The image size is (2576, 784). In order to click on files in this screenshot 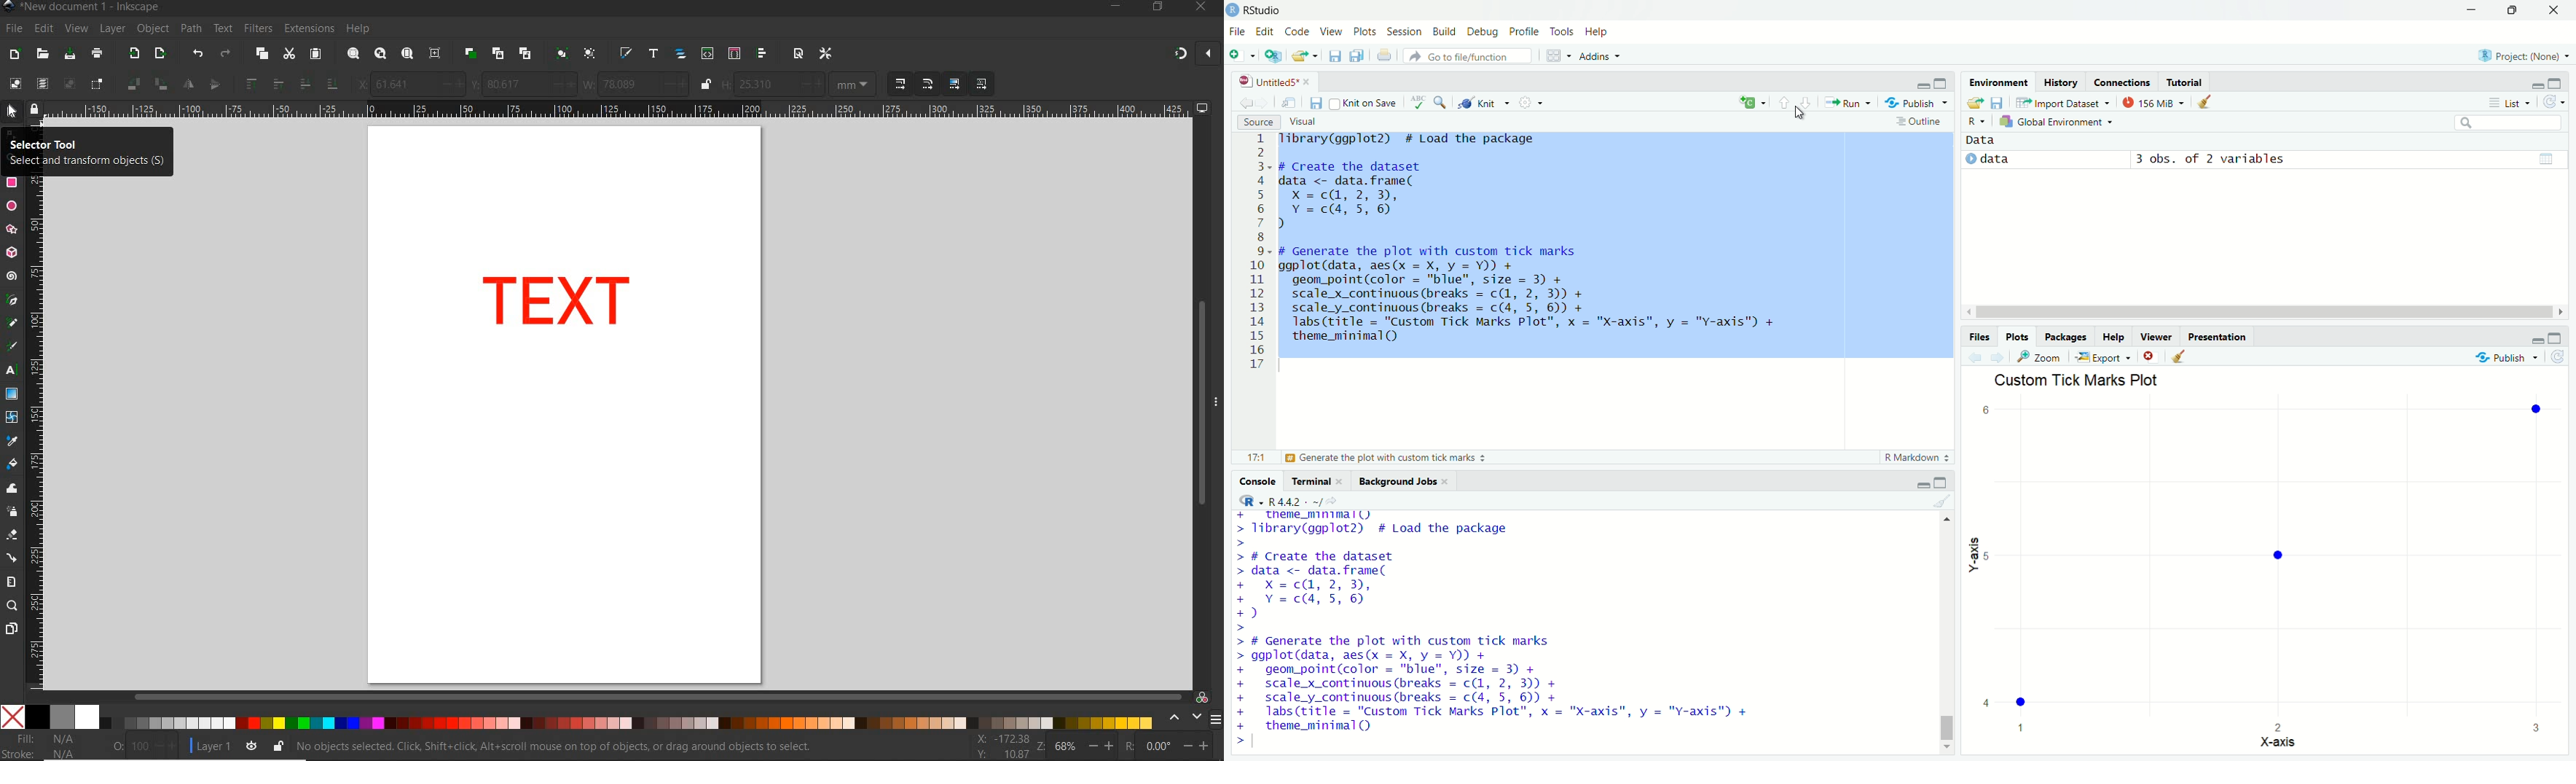, I will do `click(1978, 335)`.